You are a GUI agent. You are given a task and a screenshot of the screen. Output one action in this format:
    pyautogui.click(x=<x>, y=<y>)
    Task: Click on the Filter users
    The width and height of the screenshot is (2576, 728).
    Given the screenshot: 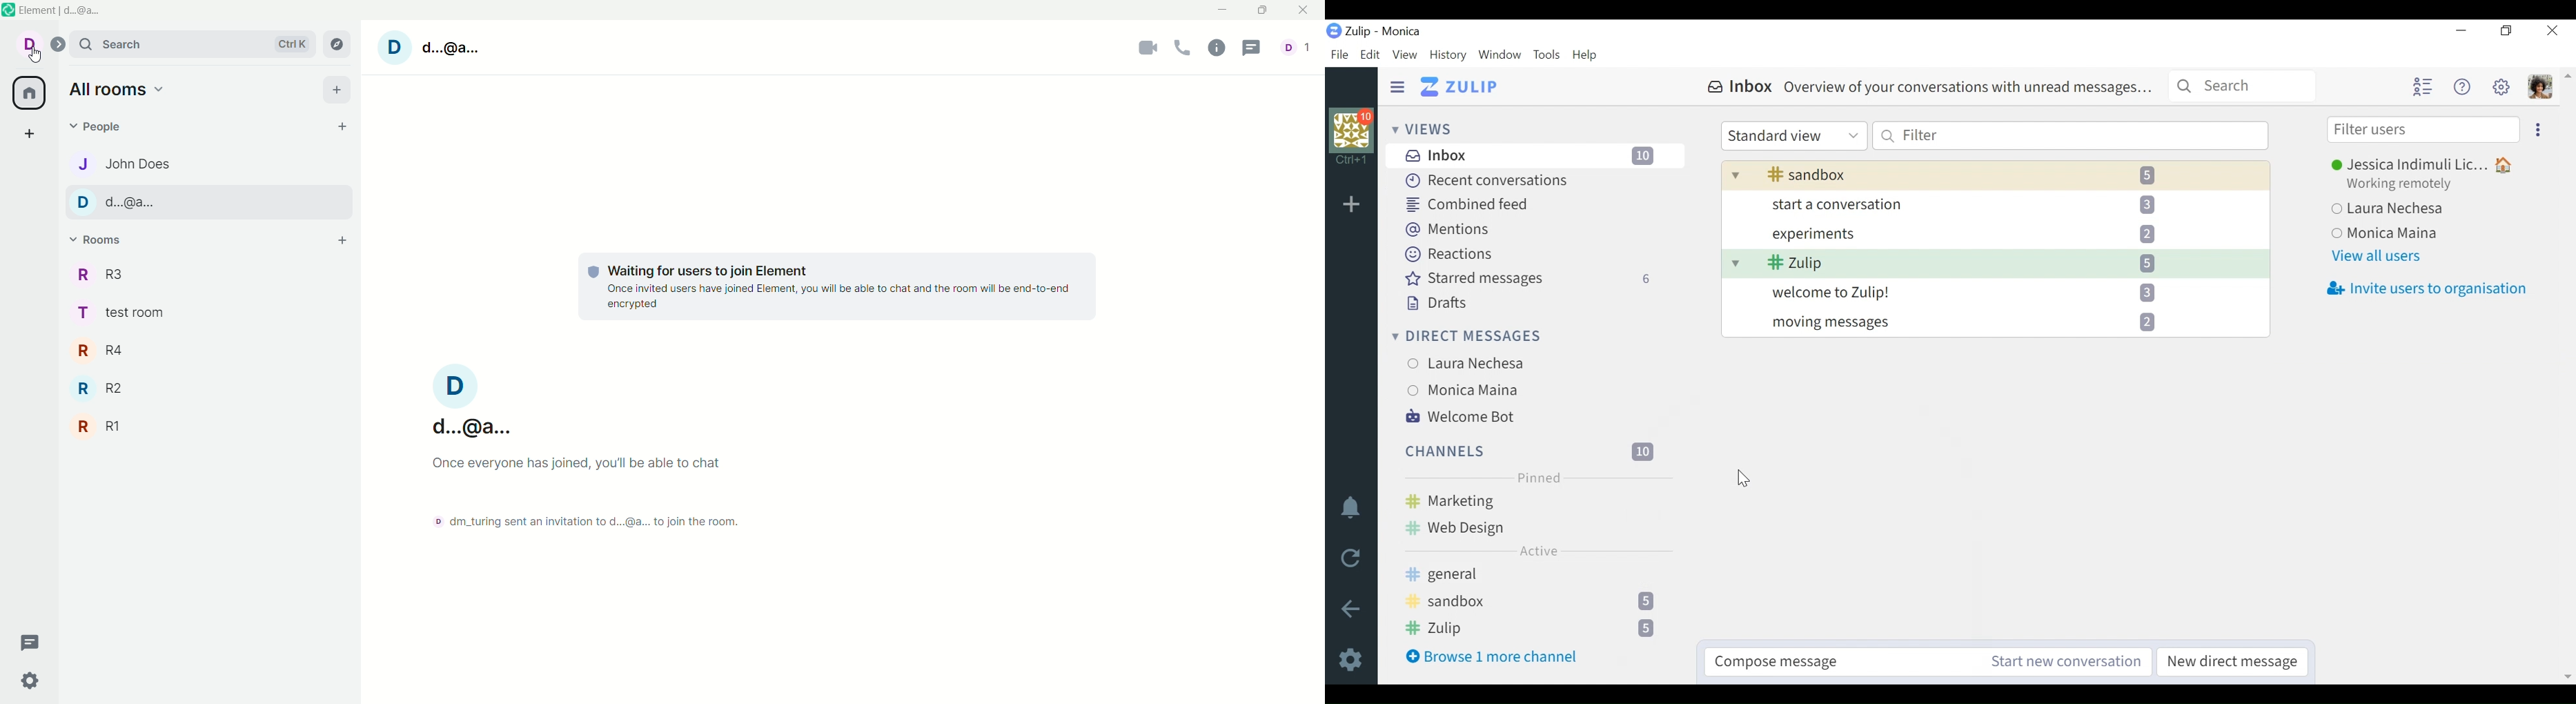 What is the action you would take?
    pyautogui.click(x=2424, y=130)
    